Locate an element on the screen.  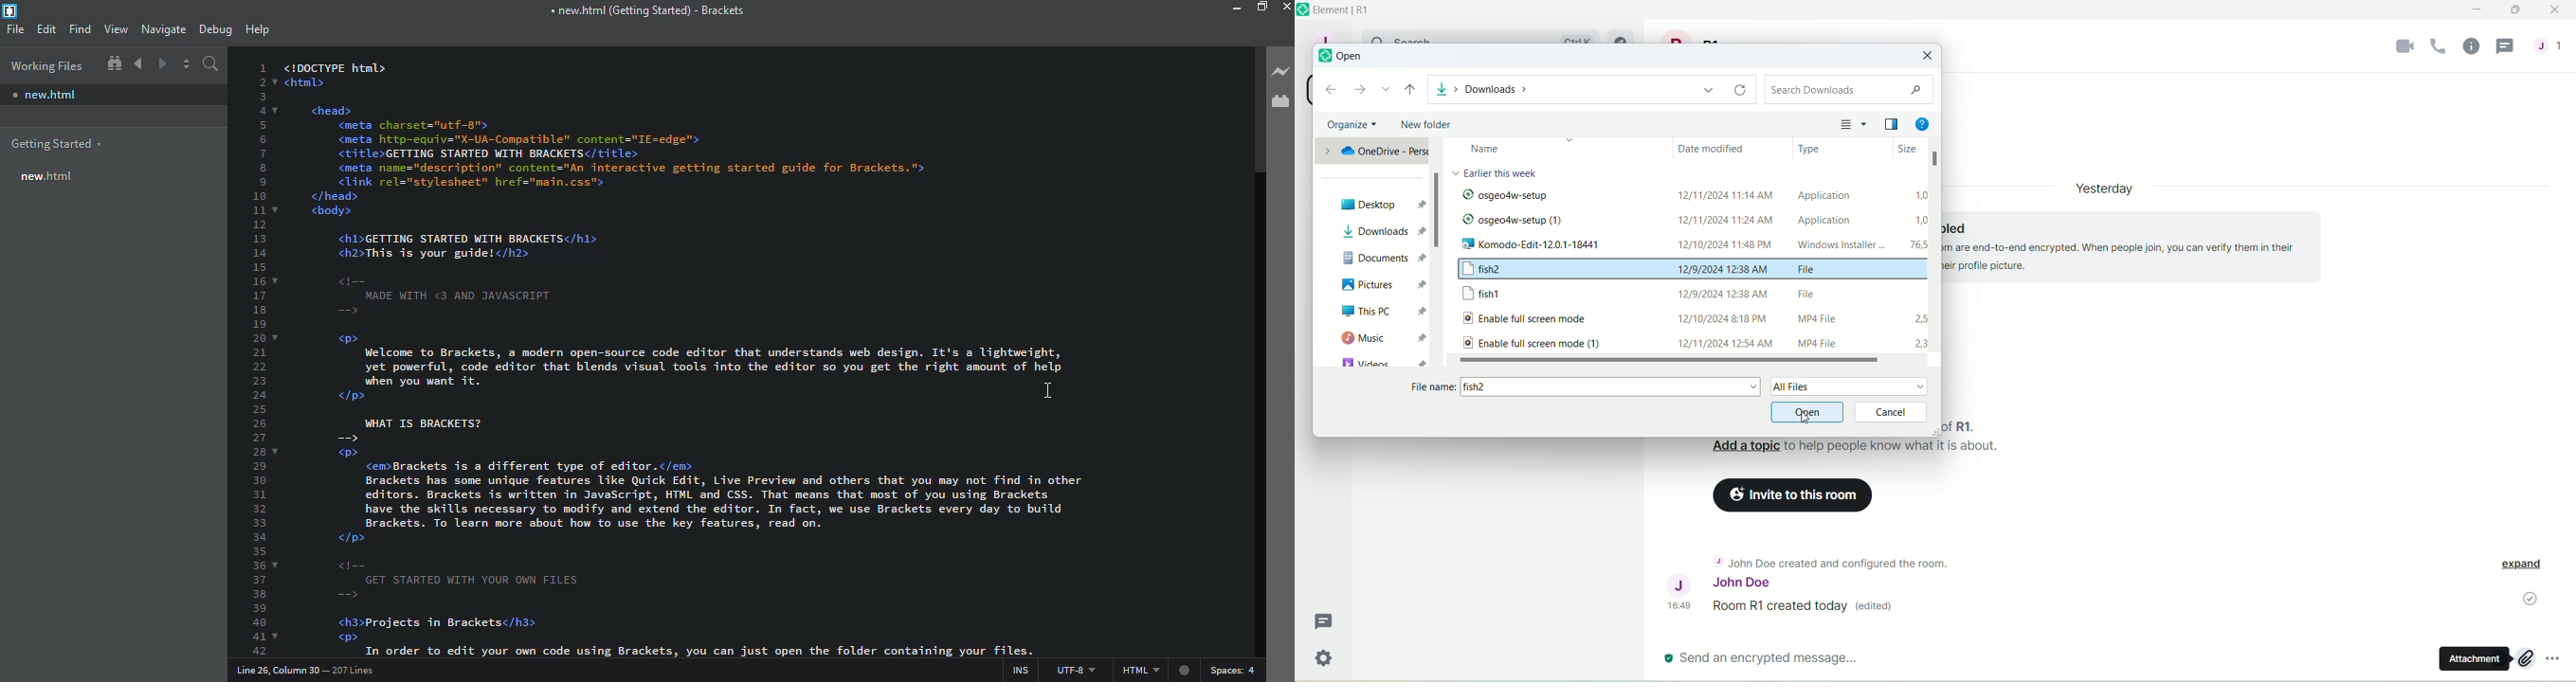
vertical scroll bar is located at coordinates (1440, 256).